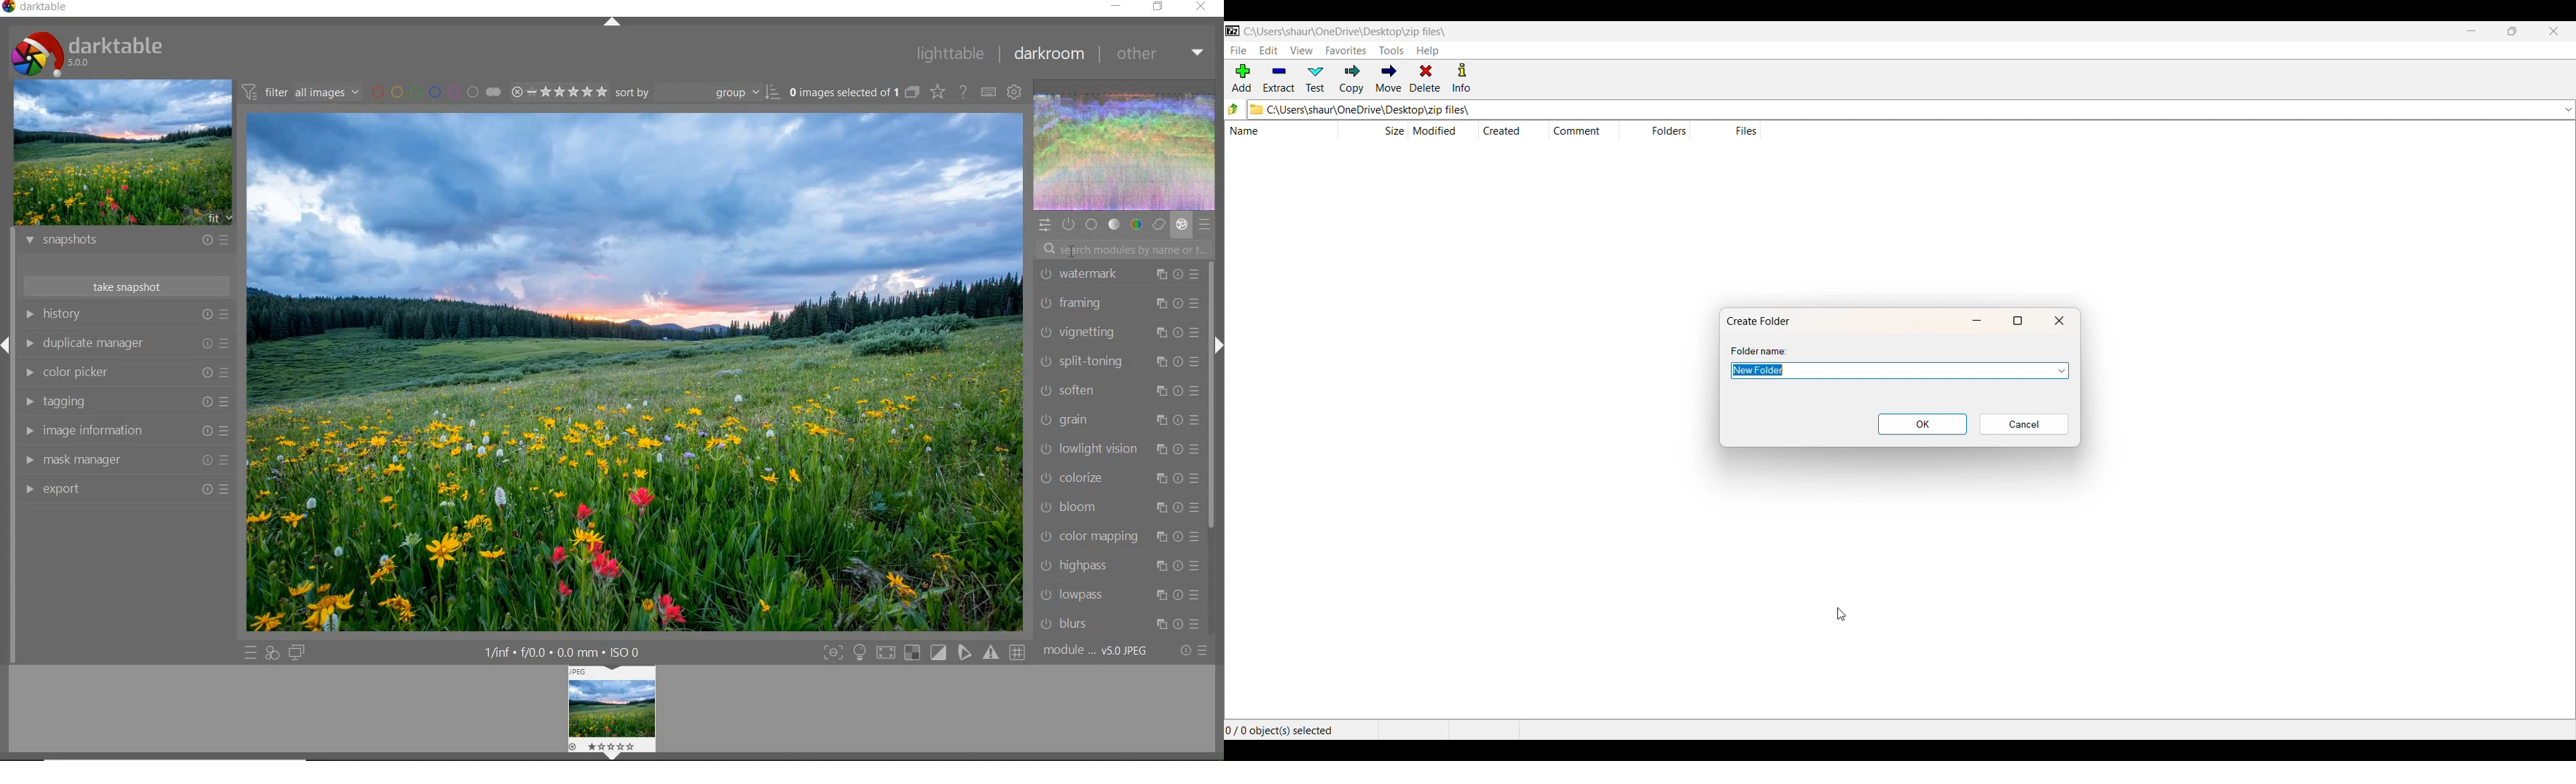  Describe the element at coordinates (989, 93) in the screenshot. I see `set keyboard shortcuts` at that location.